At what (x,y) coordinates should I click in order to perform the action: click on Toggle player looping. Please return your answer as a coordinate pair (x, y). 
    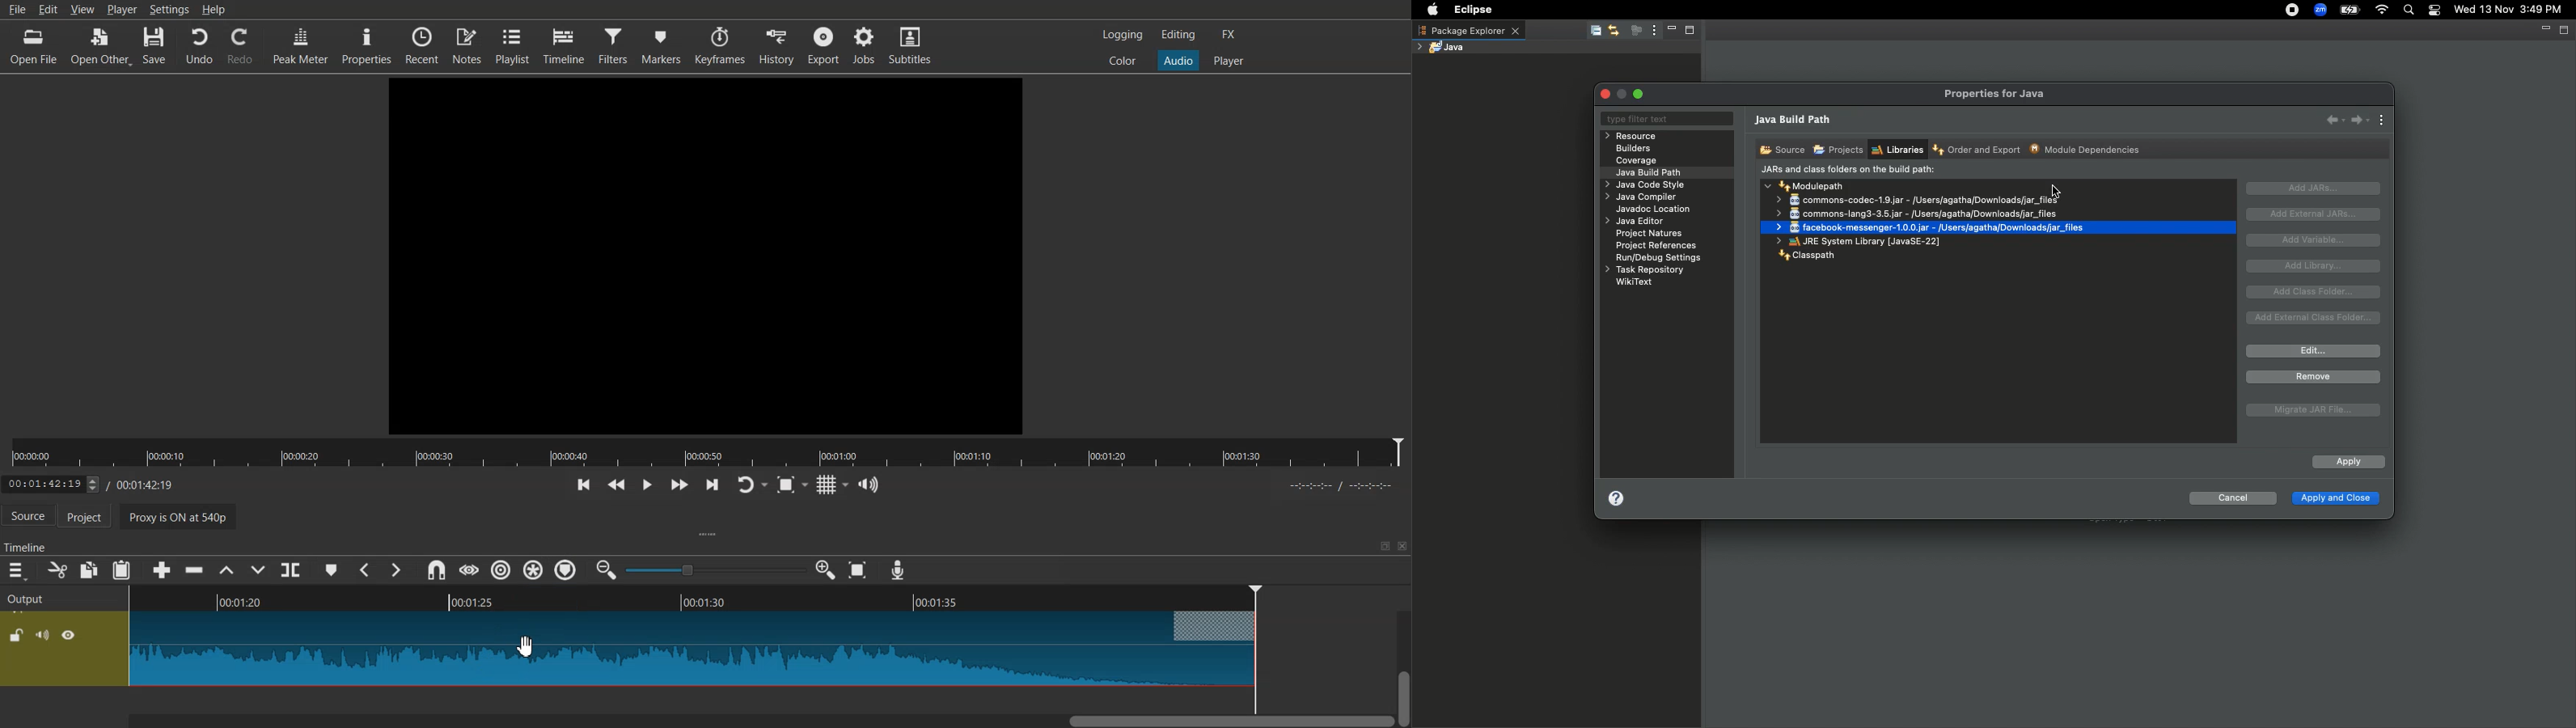
    Looking at the image, I should click on (751, 484).